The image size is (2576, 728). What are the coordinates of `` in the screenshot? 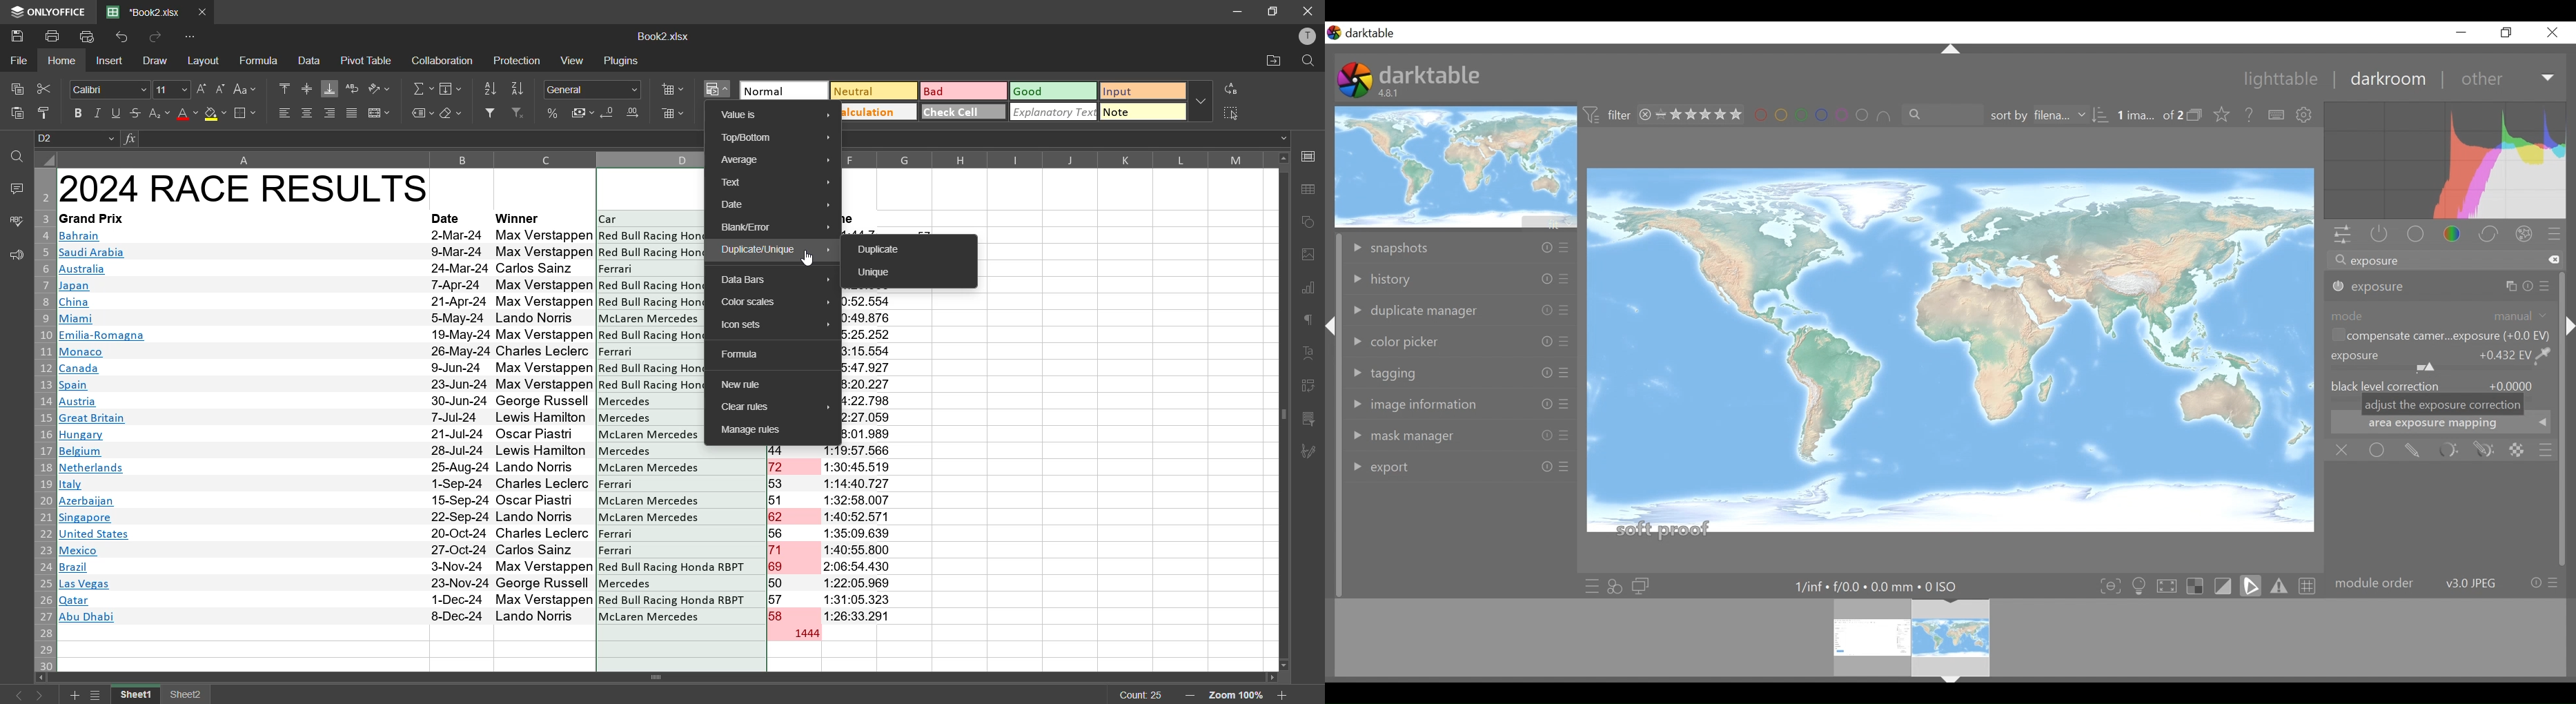 It's located at (1539, 340).